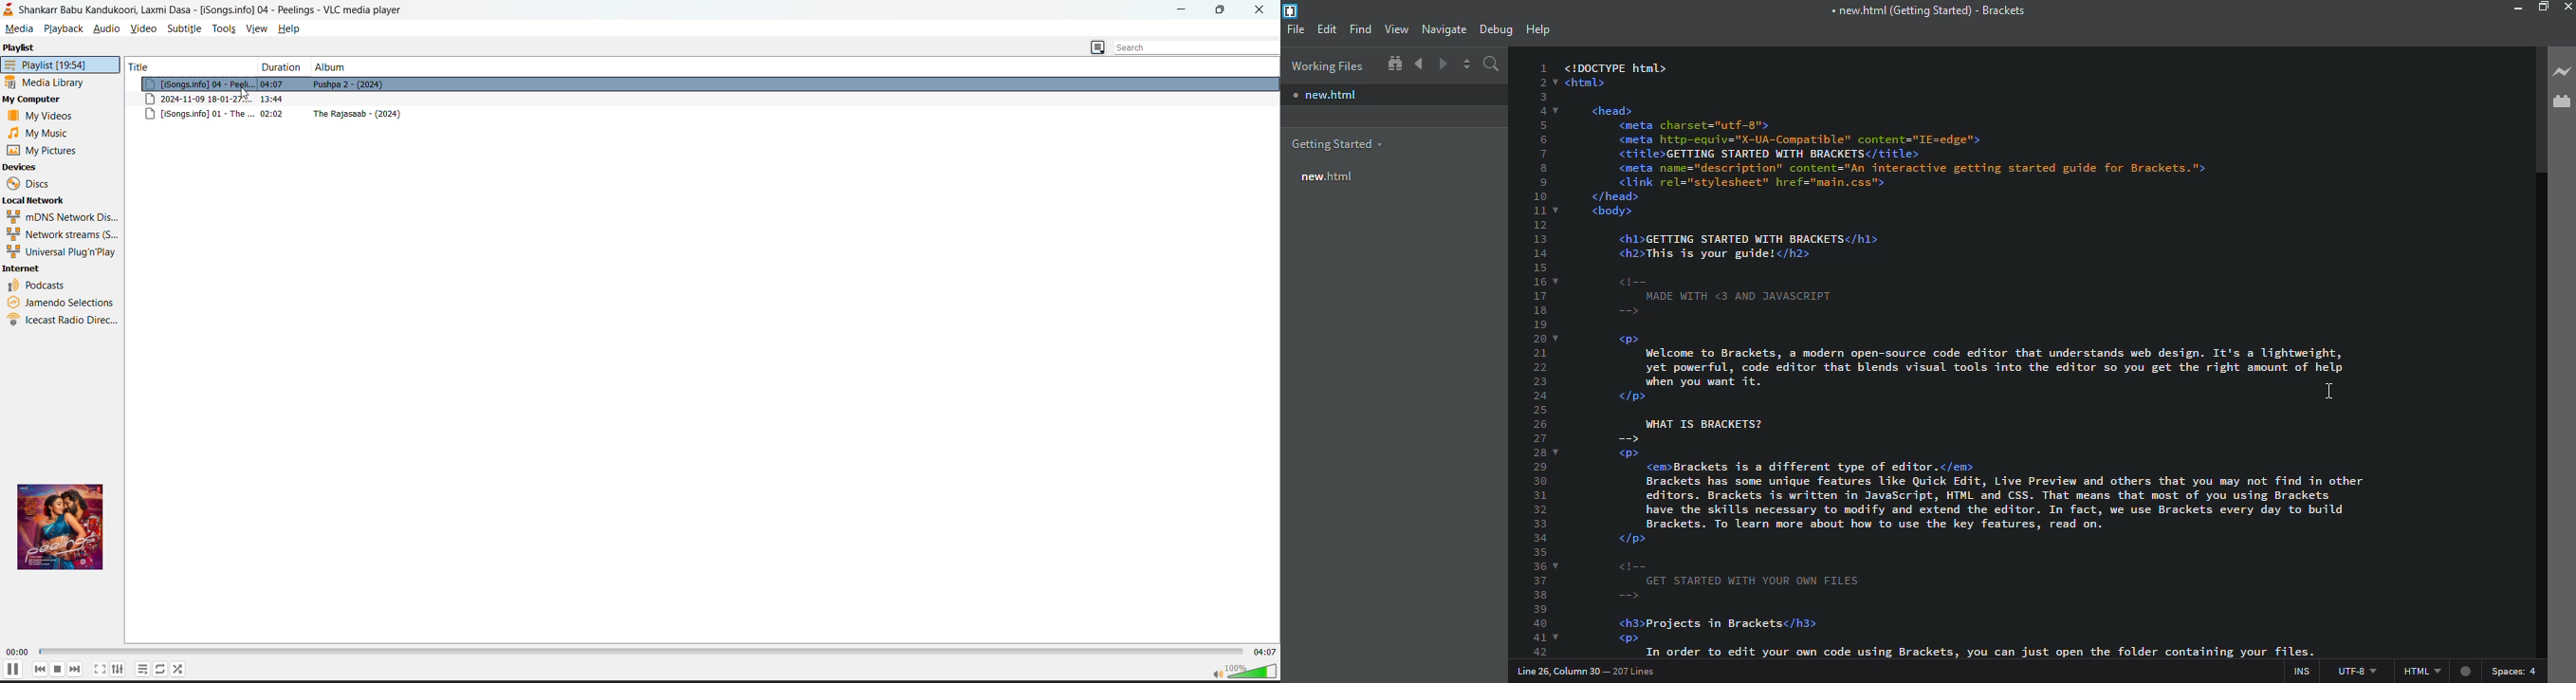 Image resolution: width=2576 pixels, height=700 pixels. I want to click on new, so click(1324, 95).